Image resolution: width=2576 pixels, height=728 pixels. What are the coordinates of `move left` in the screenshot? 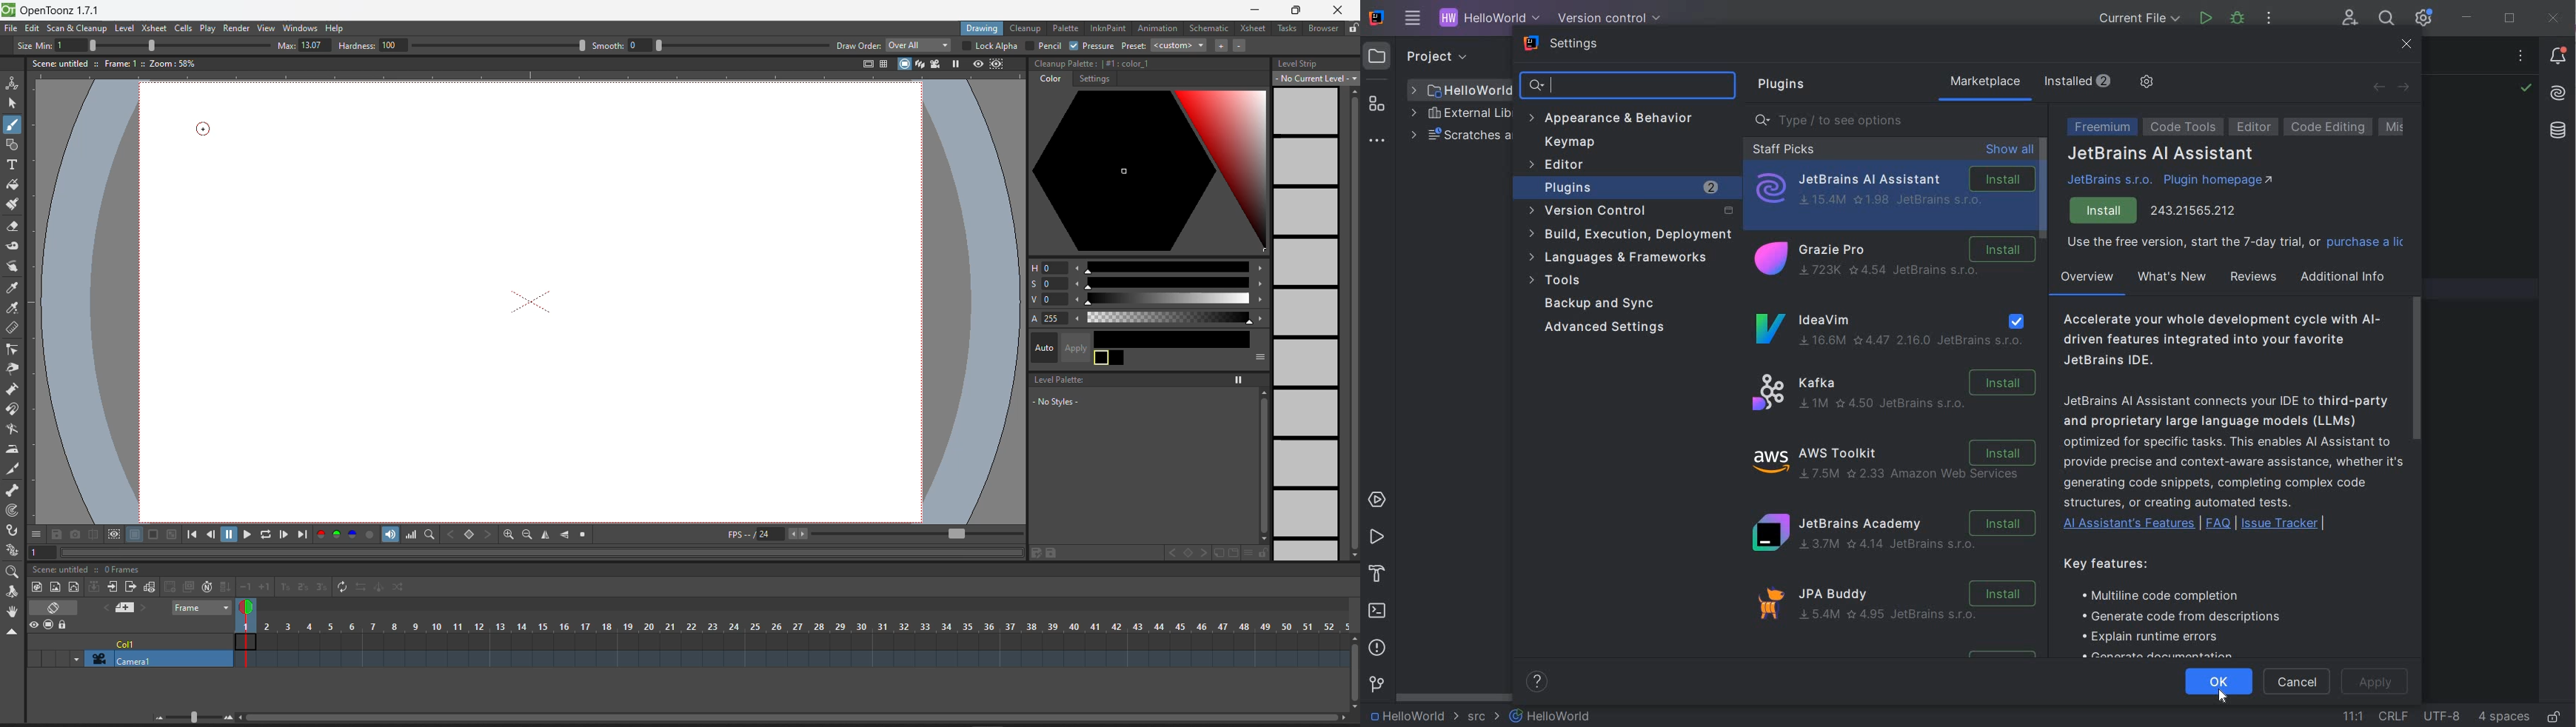 It's located at (1079, 318).